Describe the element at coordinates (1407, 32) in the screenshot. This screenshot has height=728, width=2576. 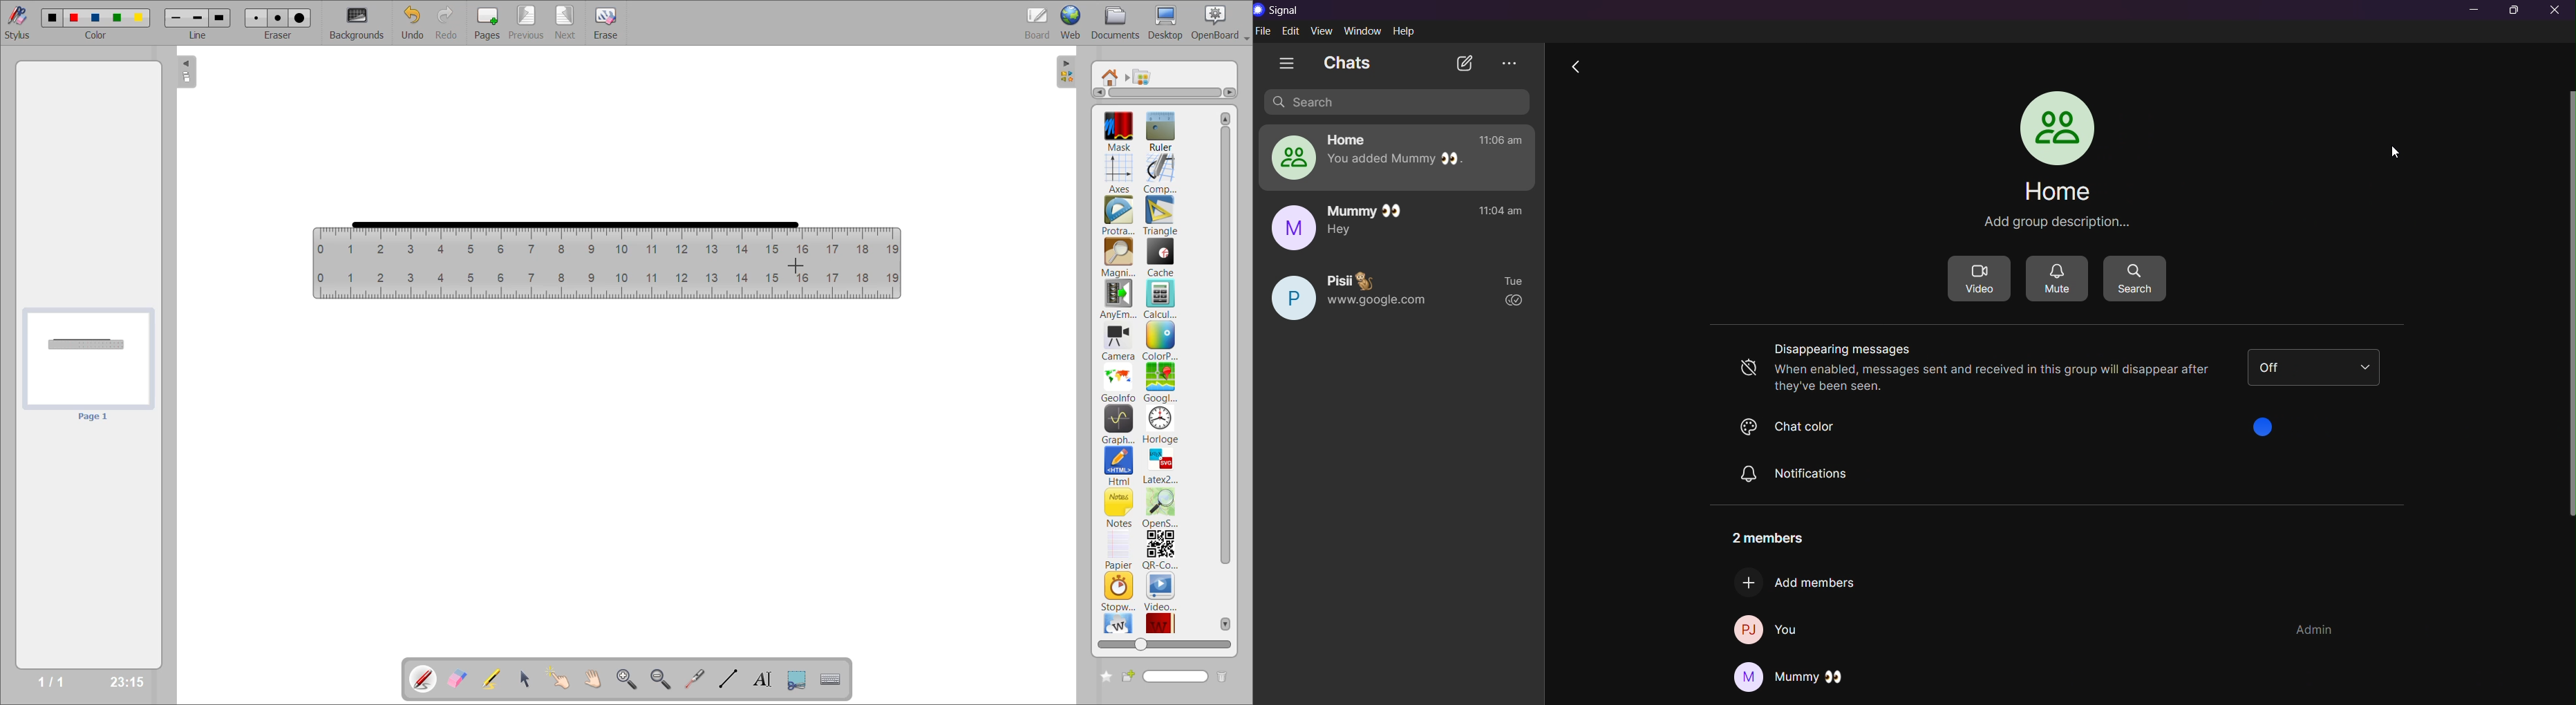
I see `help` at that location.